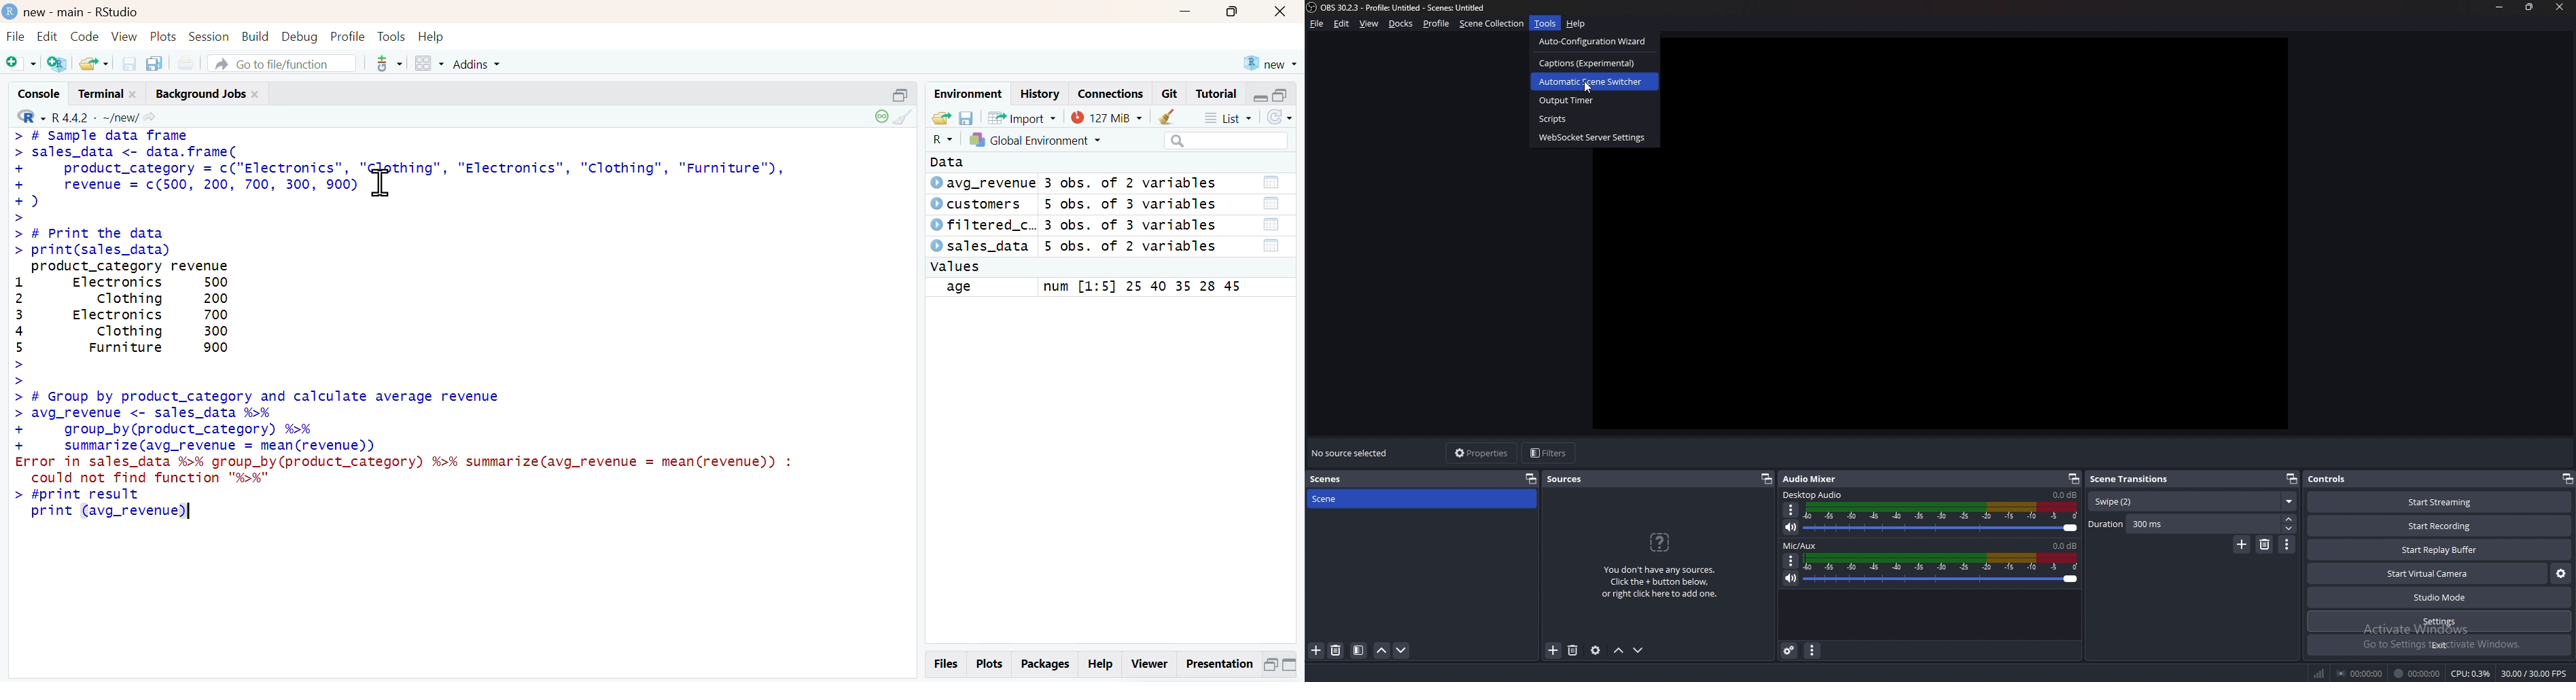 Image resolution: width=2576 pixels, height=700 pixels. What do you see at coordinates (1573, 651) in the screenshot?
I see `remove source` at bounding box center [1573, 651].